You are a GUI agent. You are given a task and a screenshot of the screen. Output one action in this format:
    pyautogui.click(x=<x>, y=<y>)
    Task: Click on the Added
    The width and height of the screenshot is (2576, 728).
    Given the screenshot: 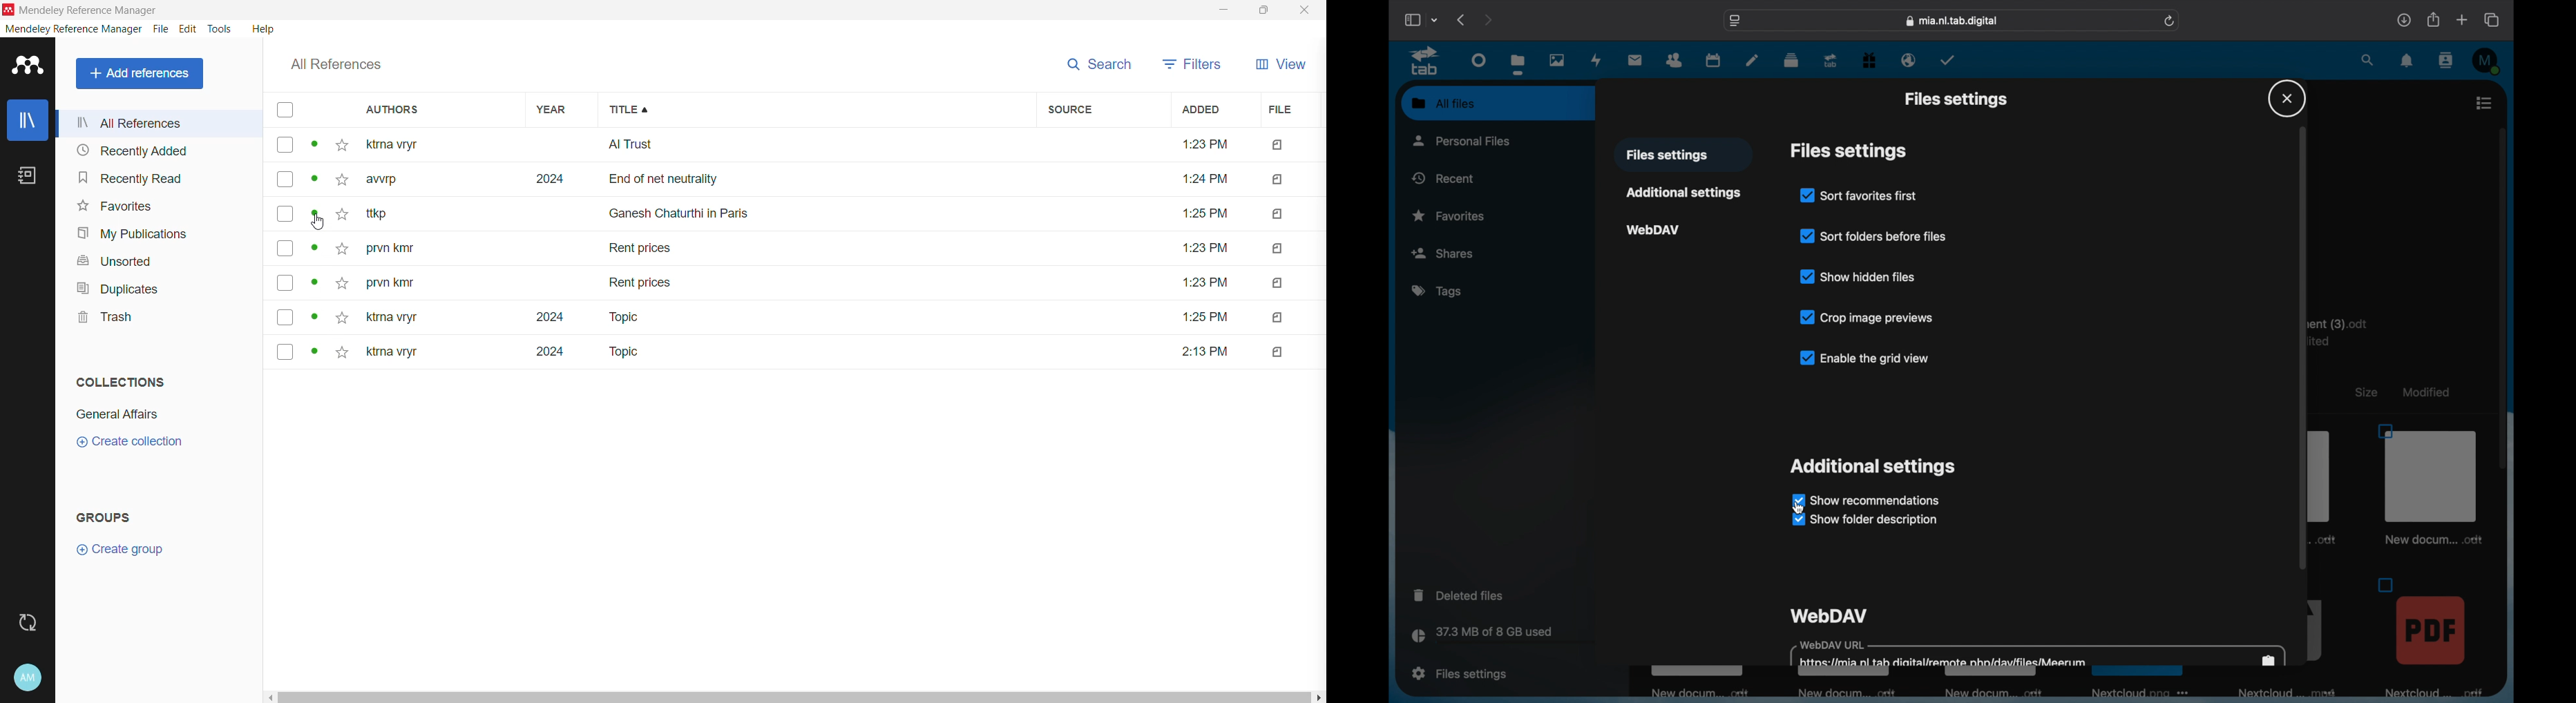 What is the action you would take?
    pyautogui.click(x=1217, y=110)
    